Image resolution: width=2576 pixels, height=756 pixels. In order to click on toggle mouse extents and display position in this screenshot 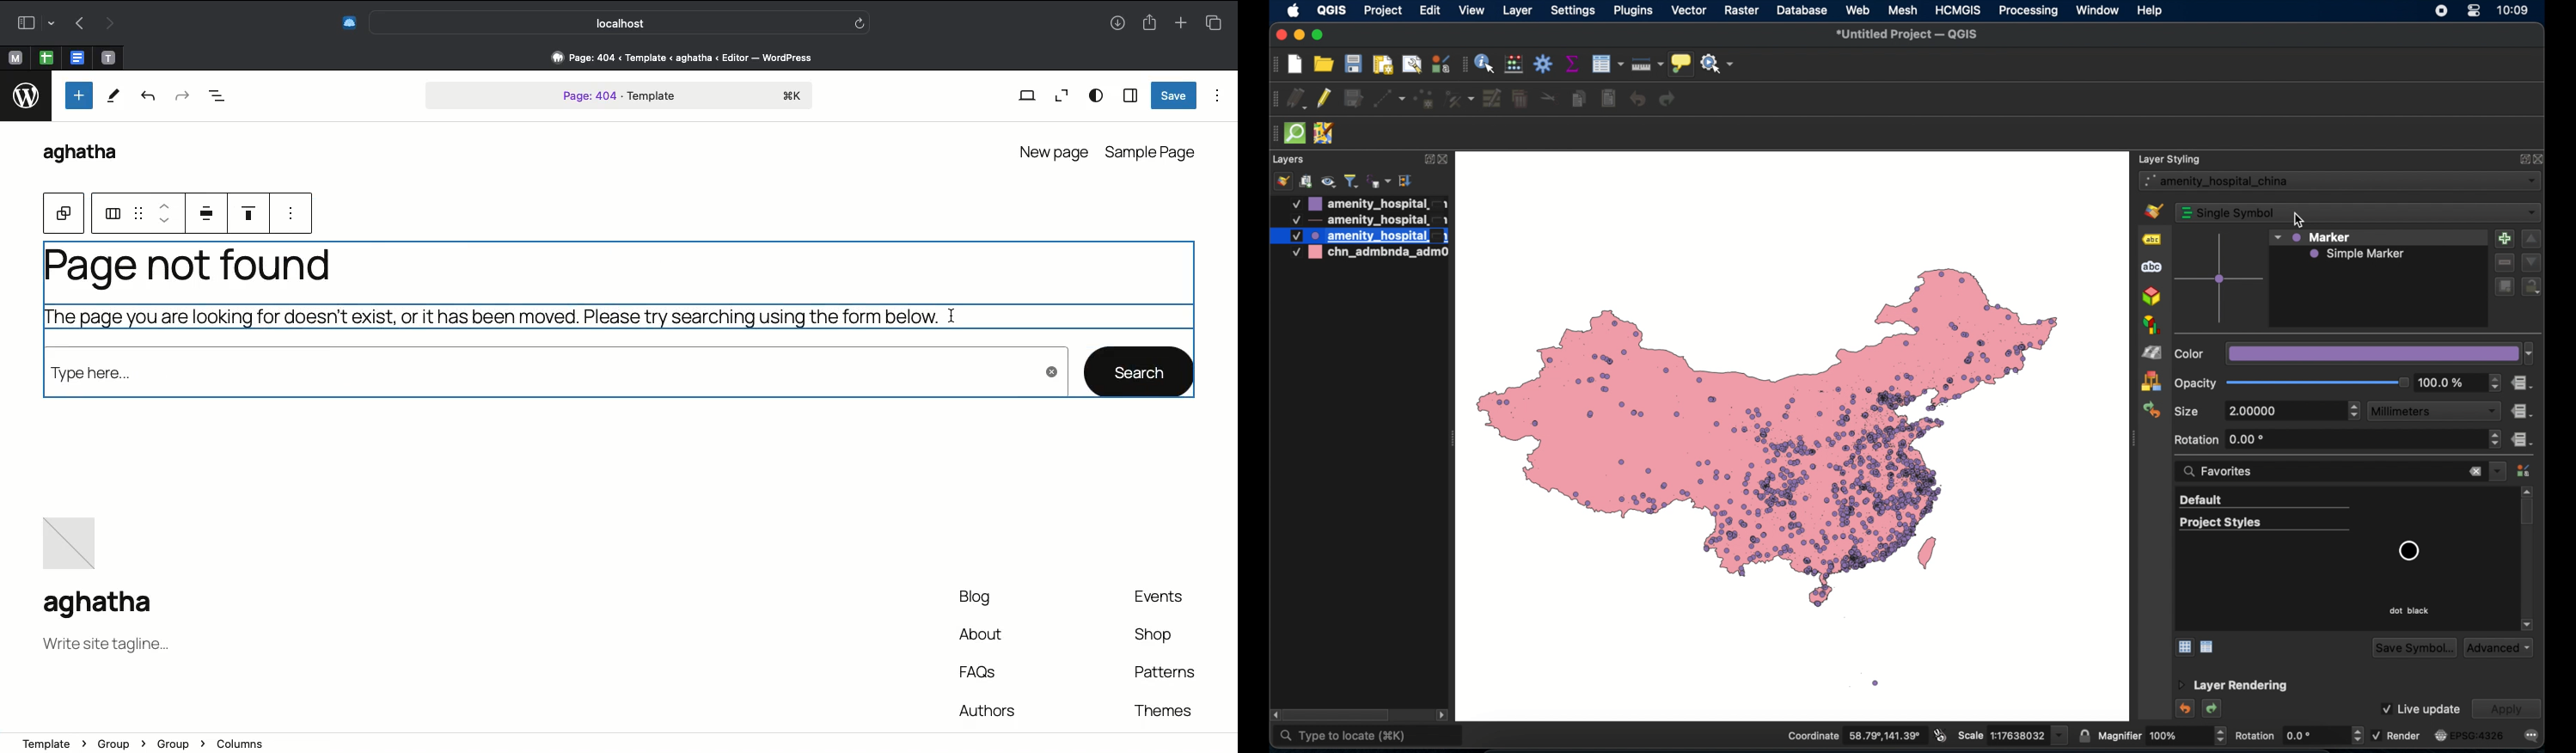, I will do `click(1940, 735)`.